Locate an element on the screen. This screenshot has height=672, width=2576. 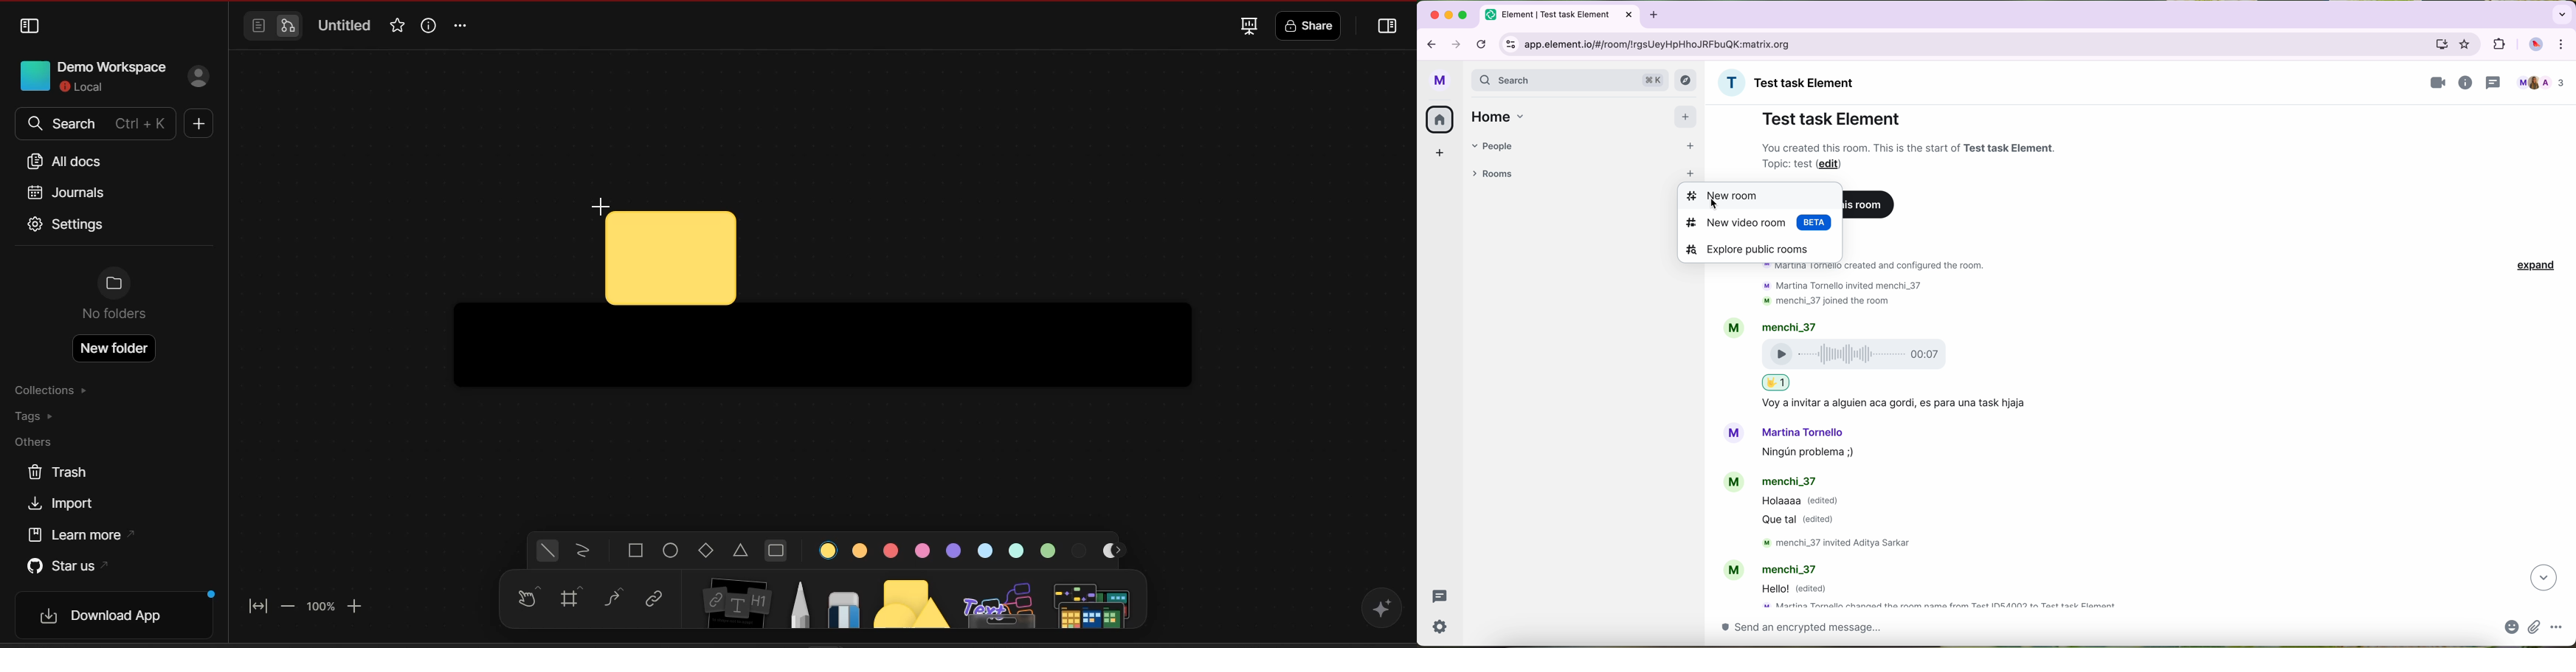
collapse sidebar is located at coordinates (30, 27).